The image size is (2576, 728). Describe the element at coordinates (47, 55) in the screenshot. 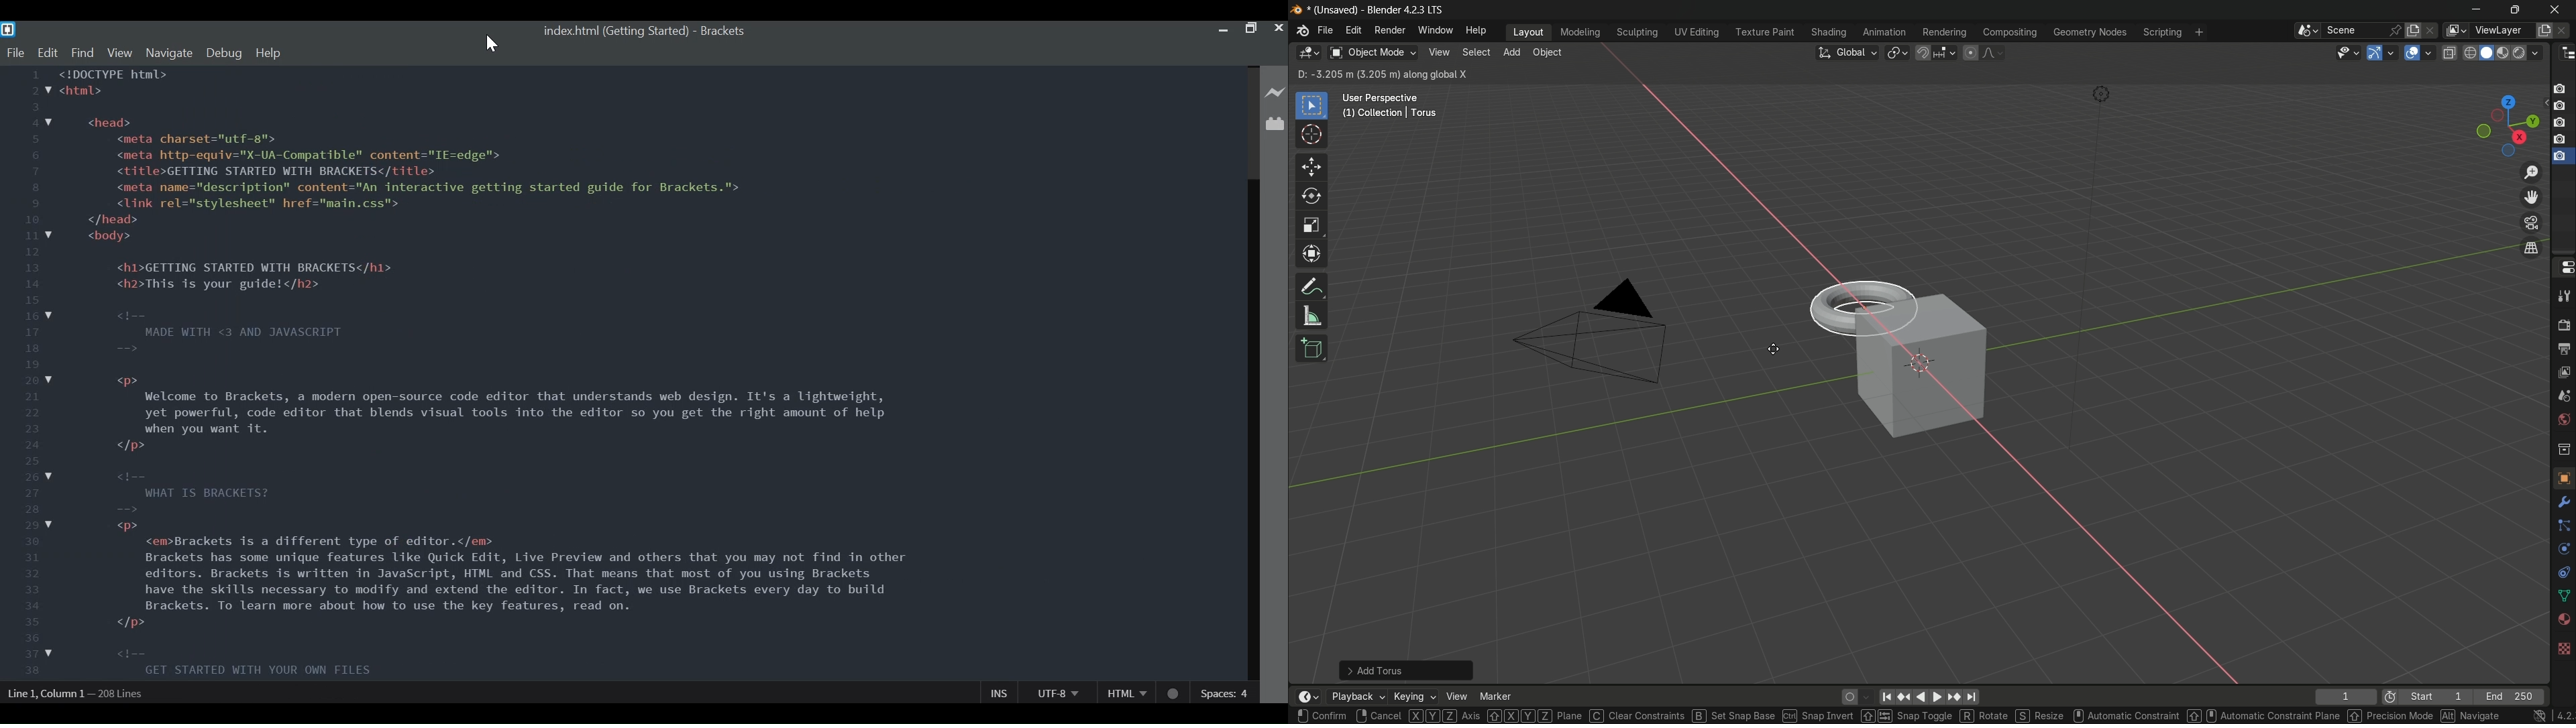

I see `Edit` at that location.